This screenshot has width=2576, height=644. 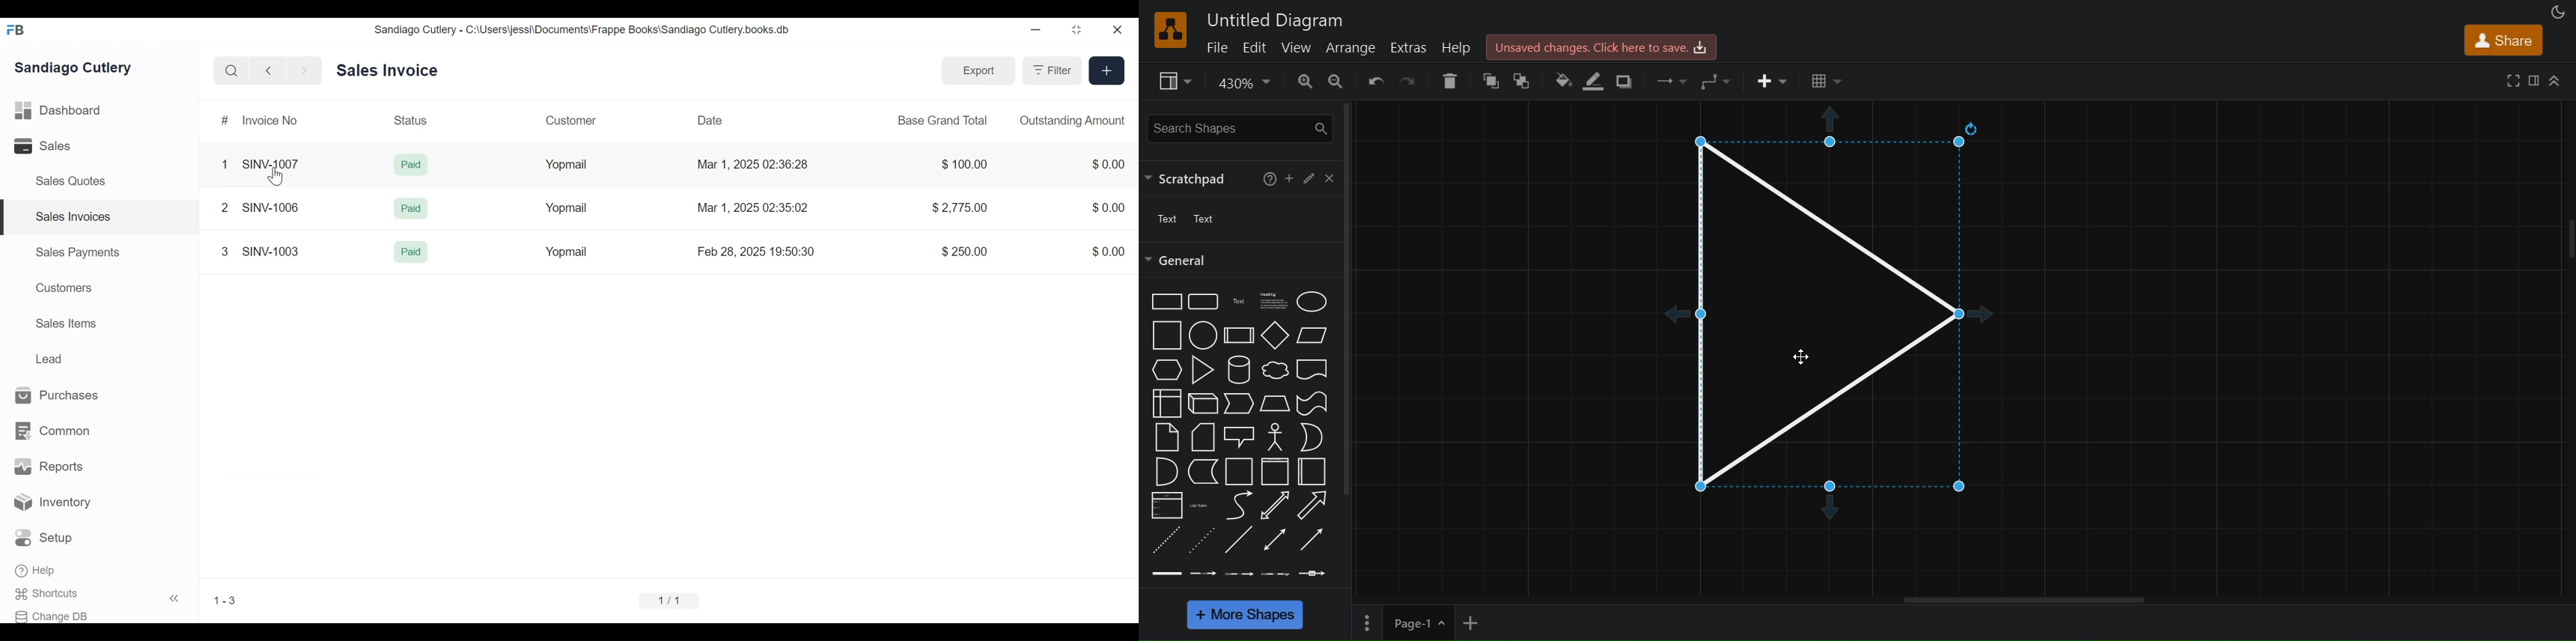 What do you see at coordinates (1242, 83) in the screenshot?
I see `zoom` at bounding box center [1242, 83].